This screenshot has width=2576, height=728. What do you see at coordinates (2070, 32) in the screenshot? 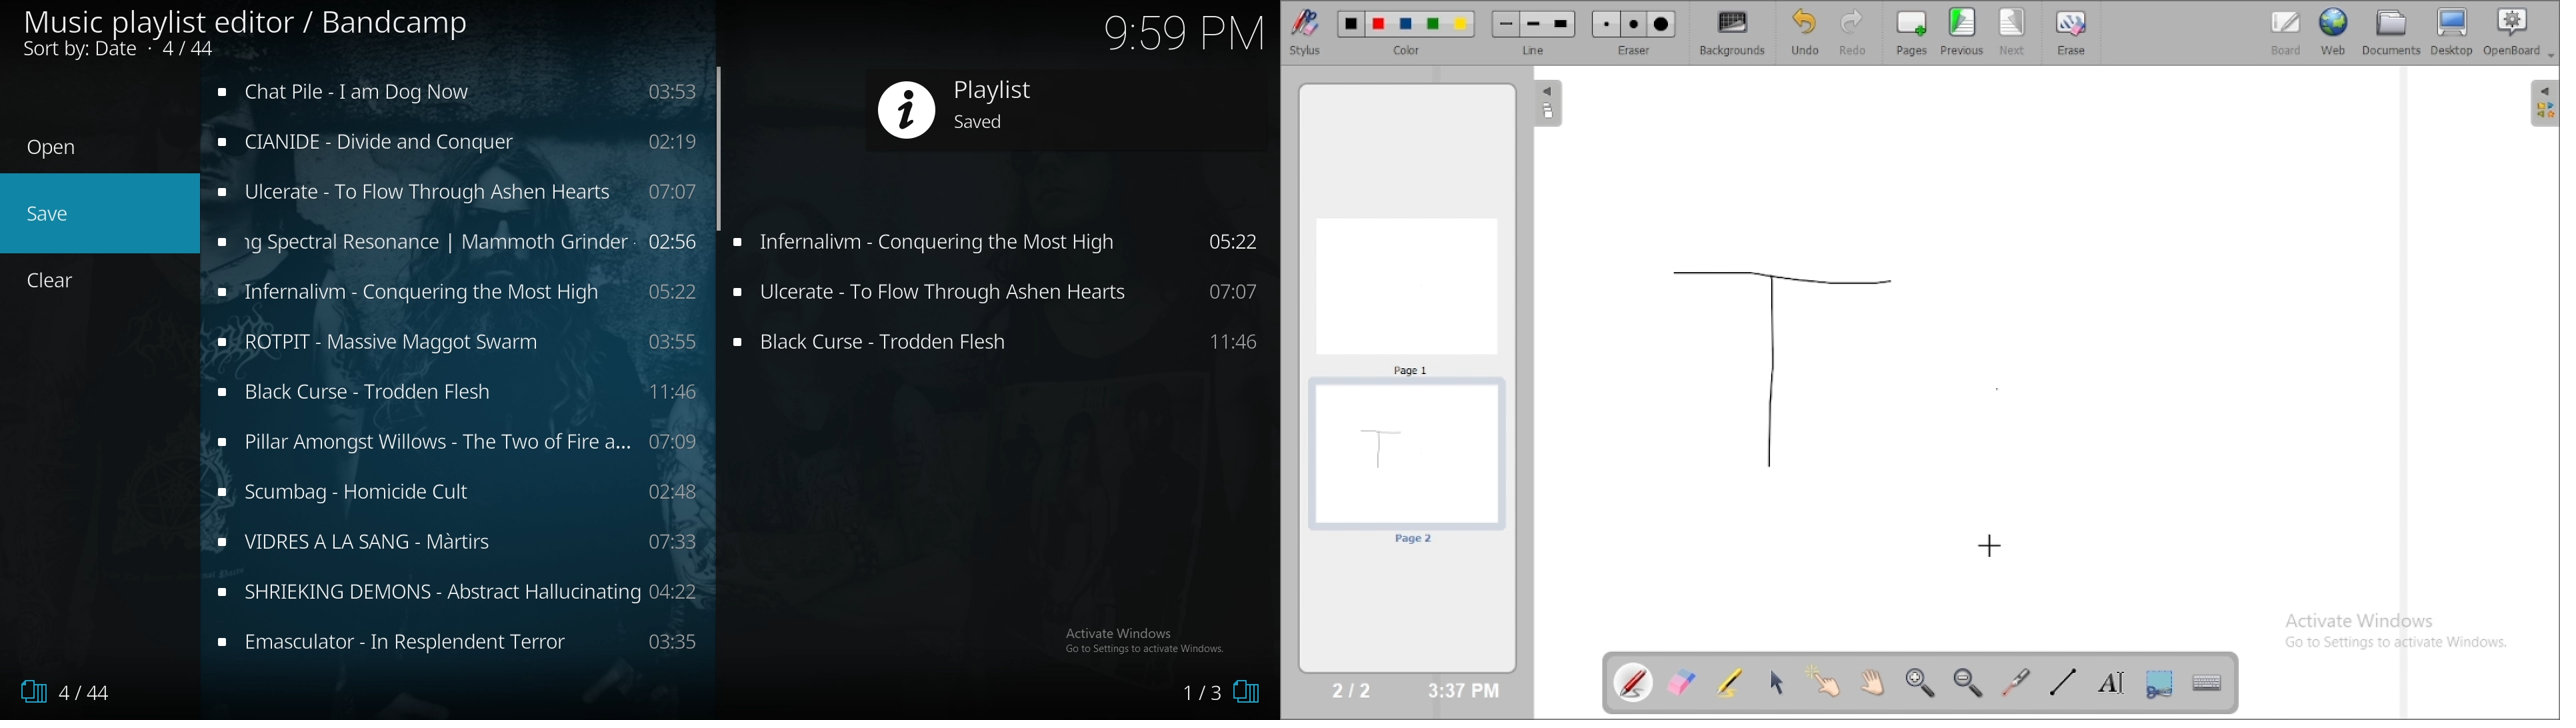
I see `erase` at bounding box center [2070, 32].